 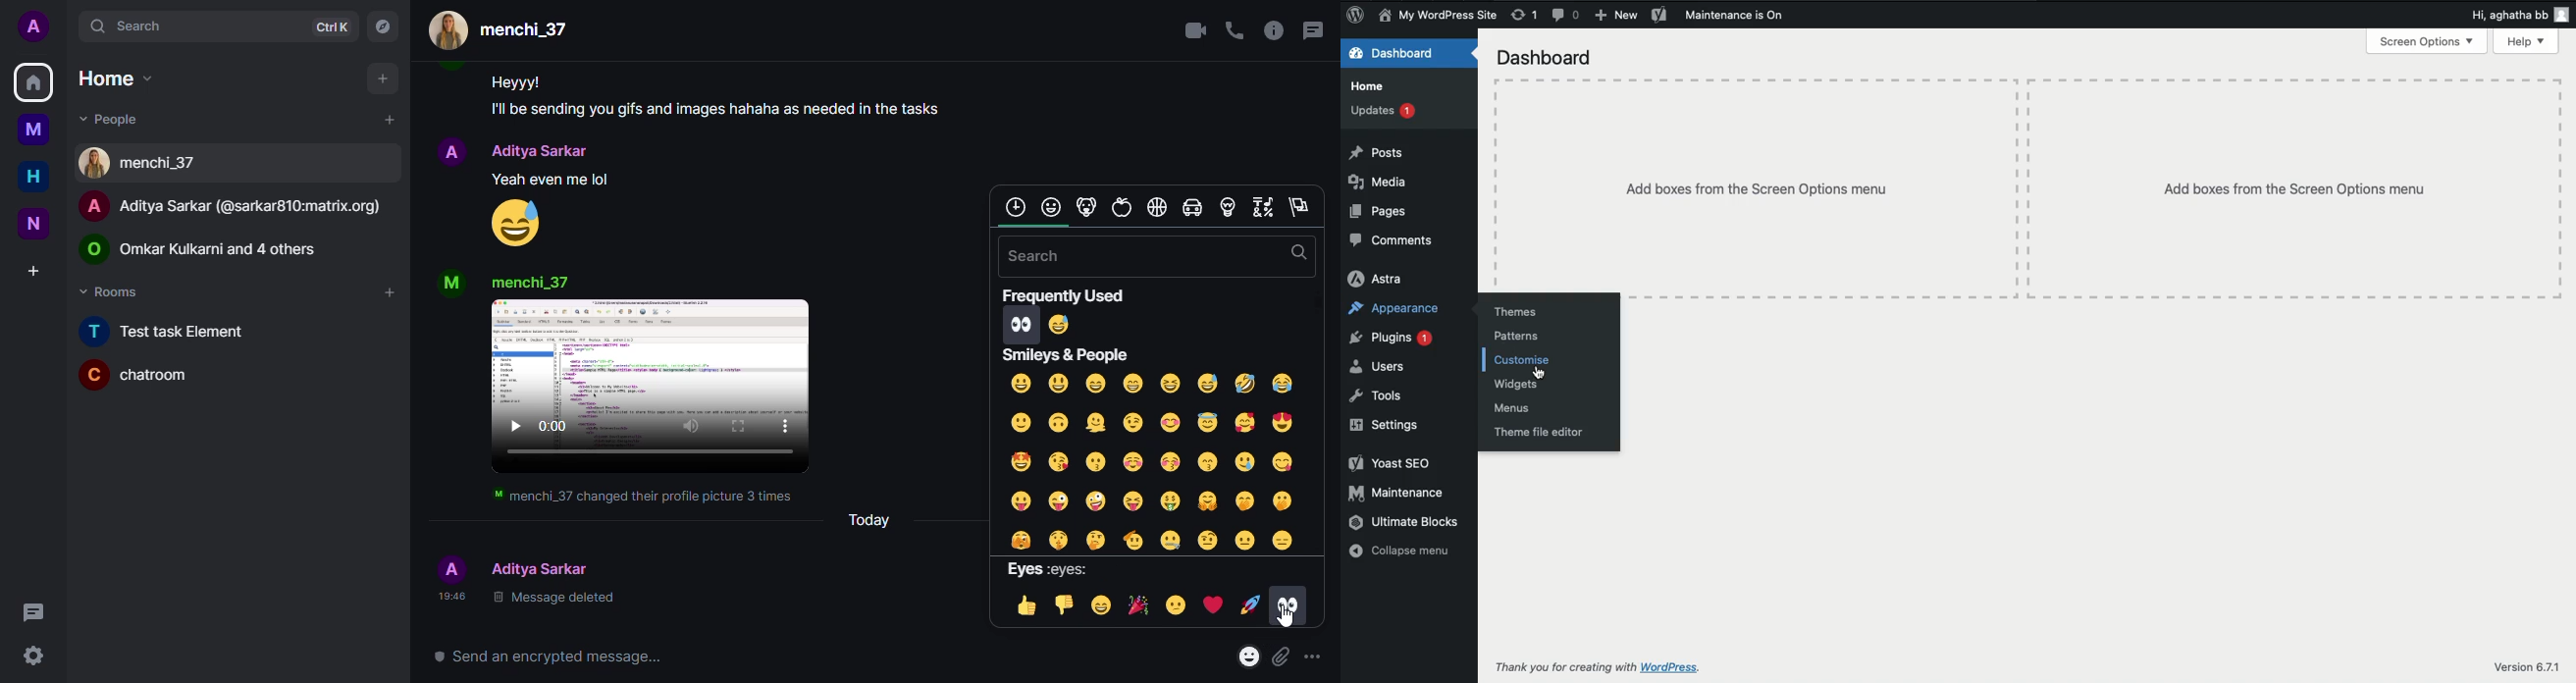 I want to click on sad, so click(x=1172, y=605).